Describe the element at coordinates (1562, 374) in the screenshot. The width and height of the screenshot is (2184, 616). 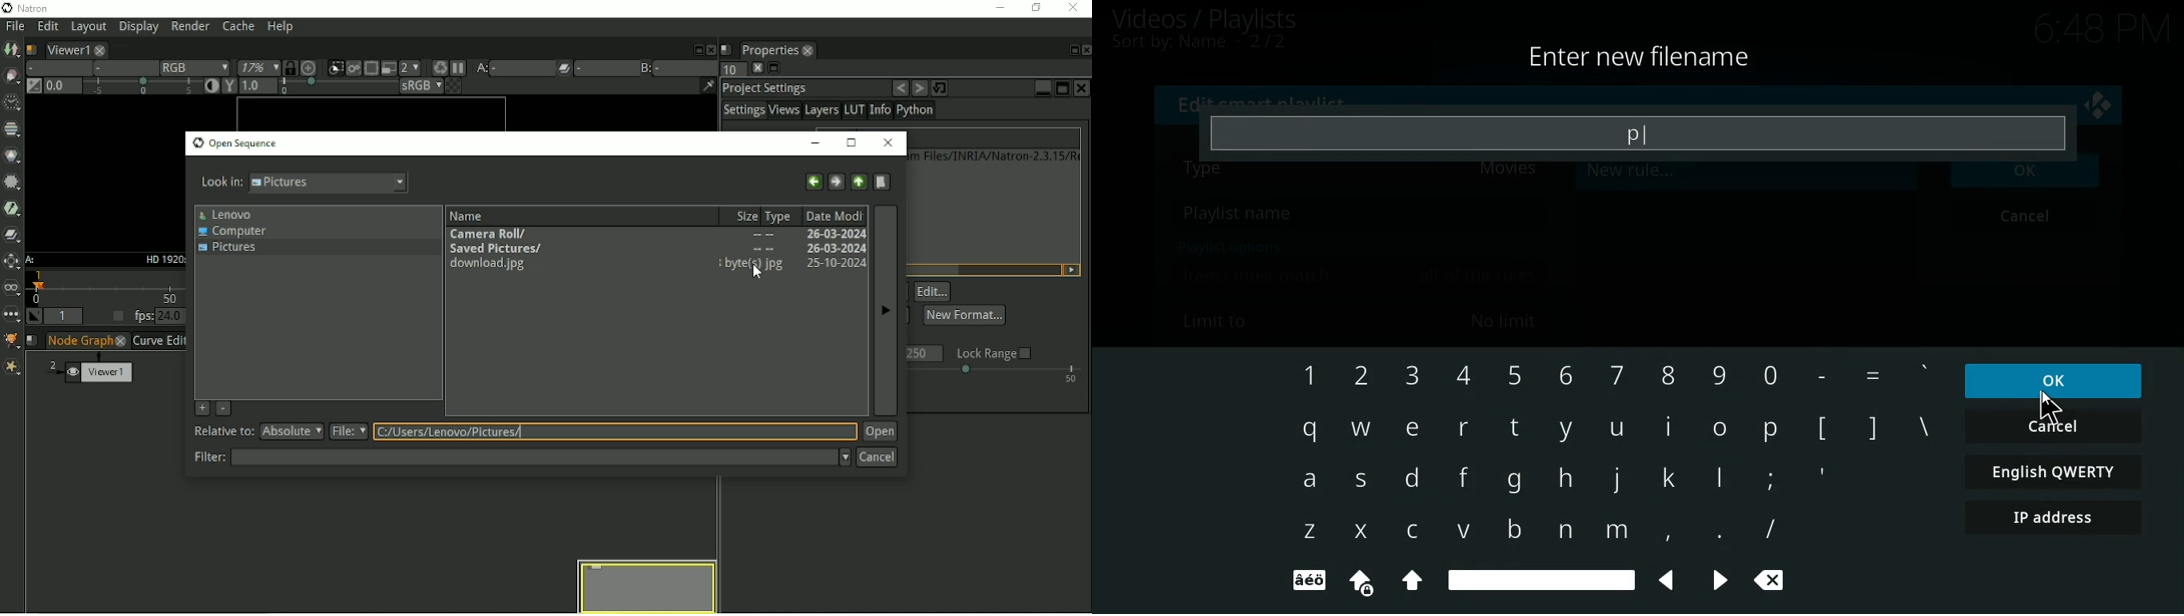
I see `6` at that location.